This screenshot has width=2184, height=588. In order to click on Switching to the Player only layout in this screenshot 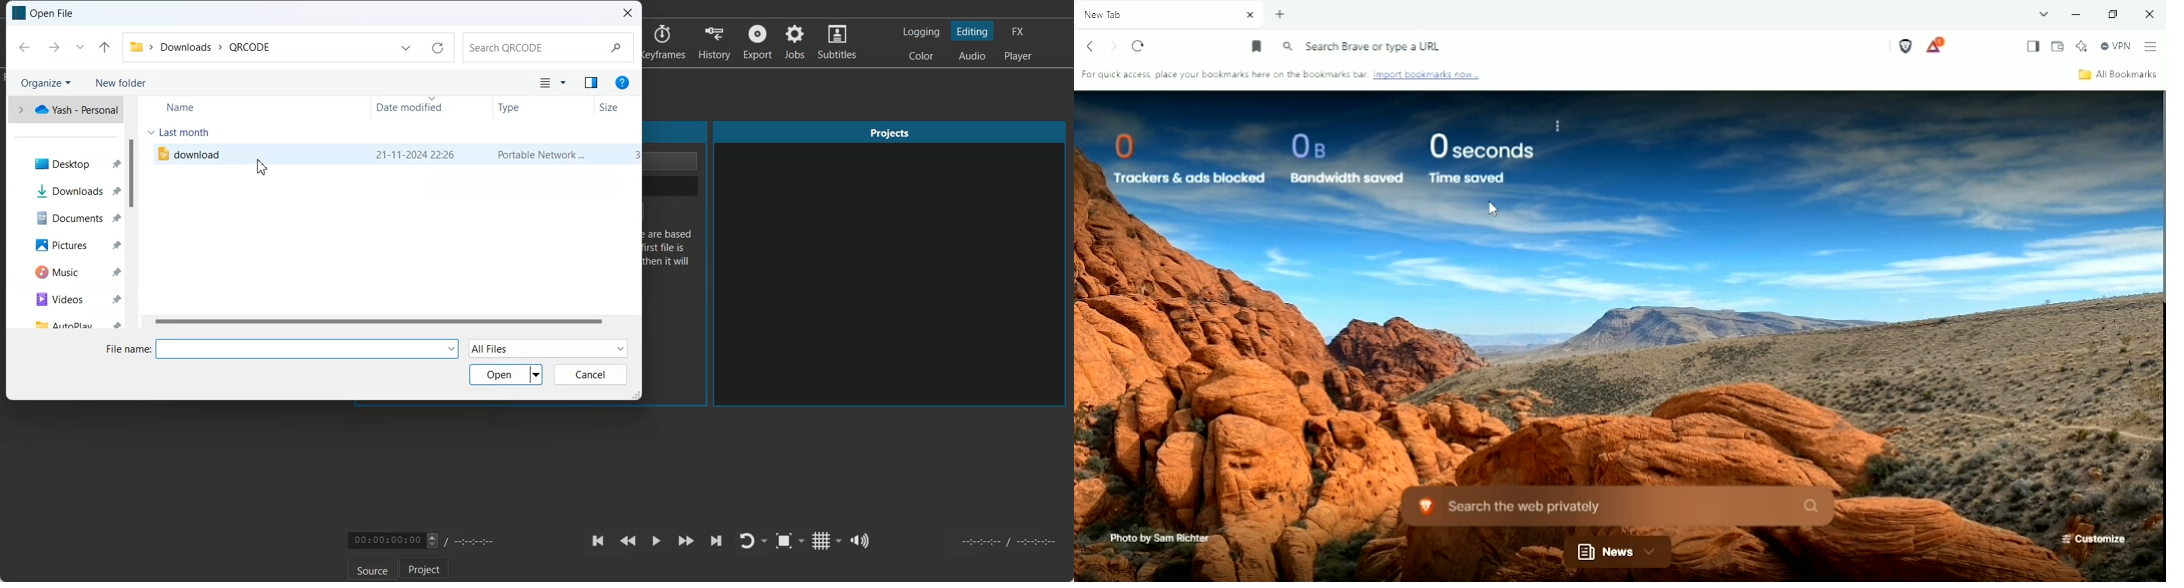, I will do `click(1020, 56)`.